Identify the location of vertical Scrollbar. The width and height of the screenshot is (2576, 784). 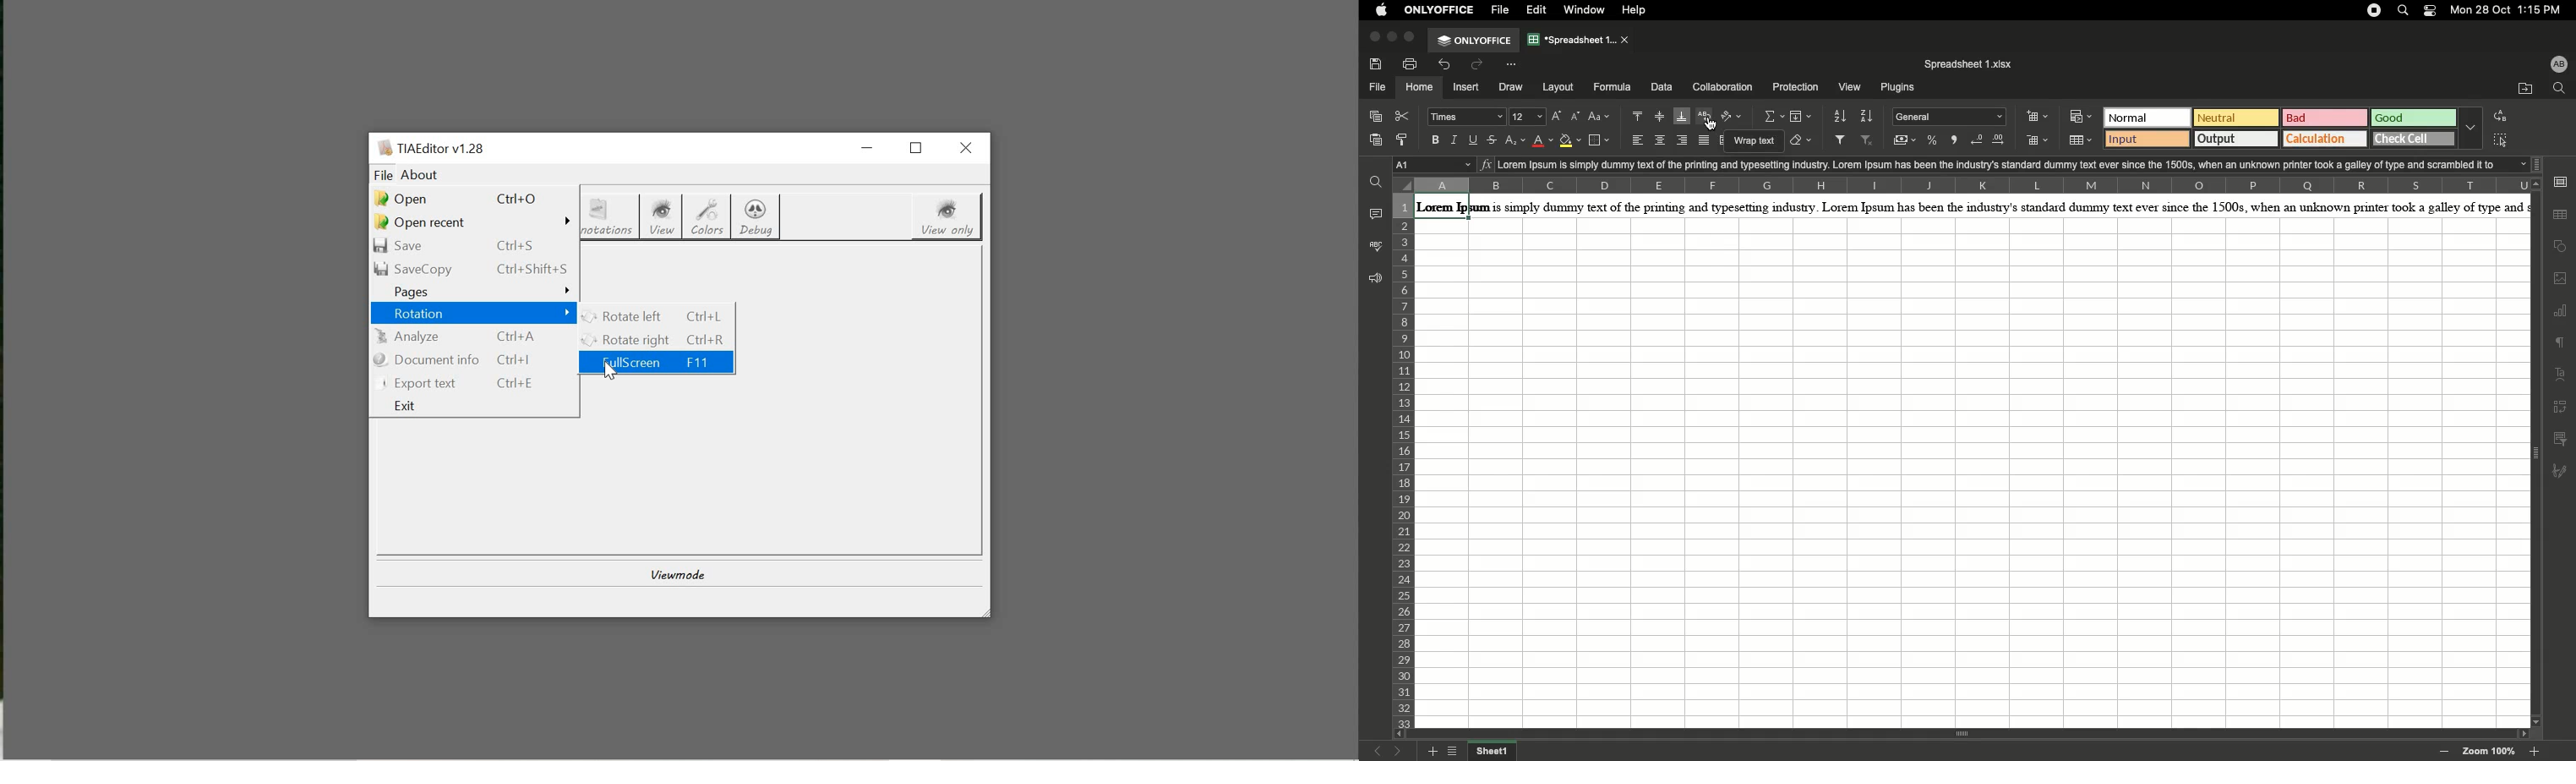
(2539, 457).